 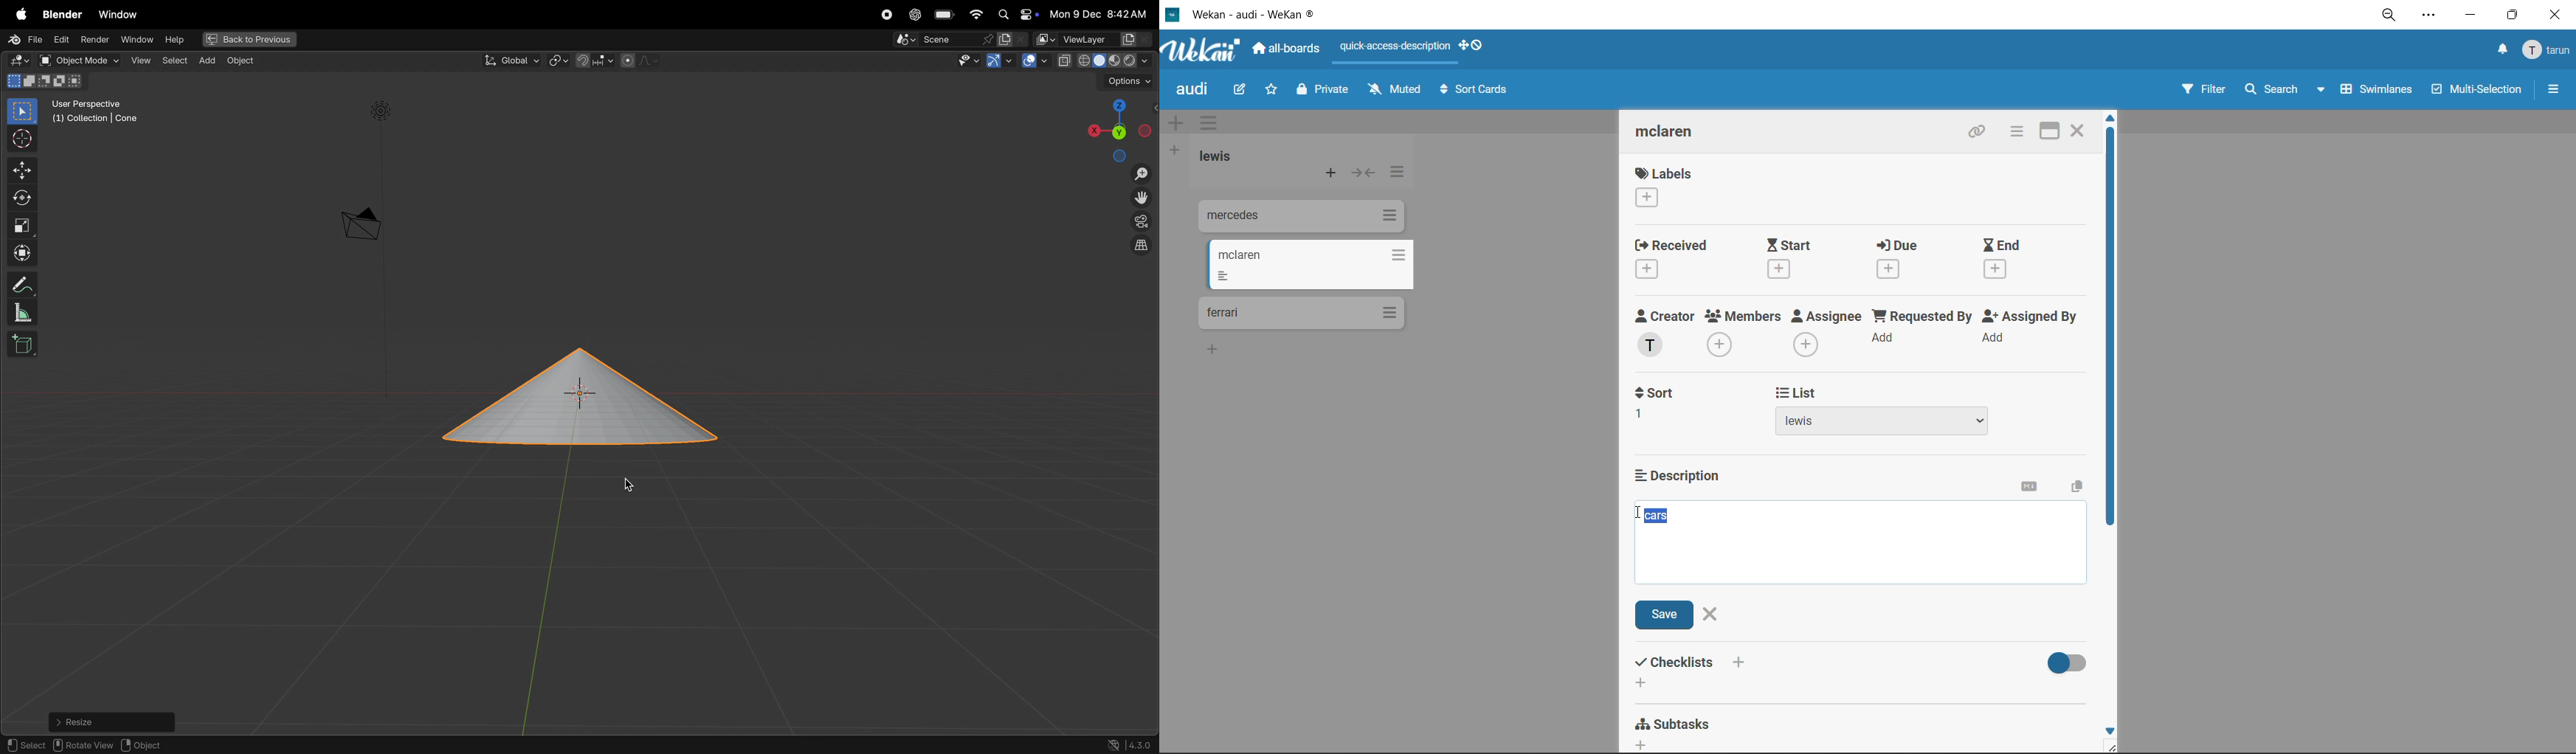 What do you see at coordinates (28, 745) in the screenshot?
I see `confirm` at bounding box center [28, 745].